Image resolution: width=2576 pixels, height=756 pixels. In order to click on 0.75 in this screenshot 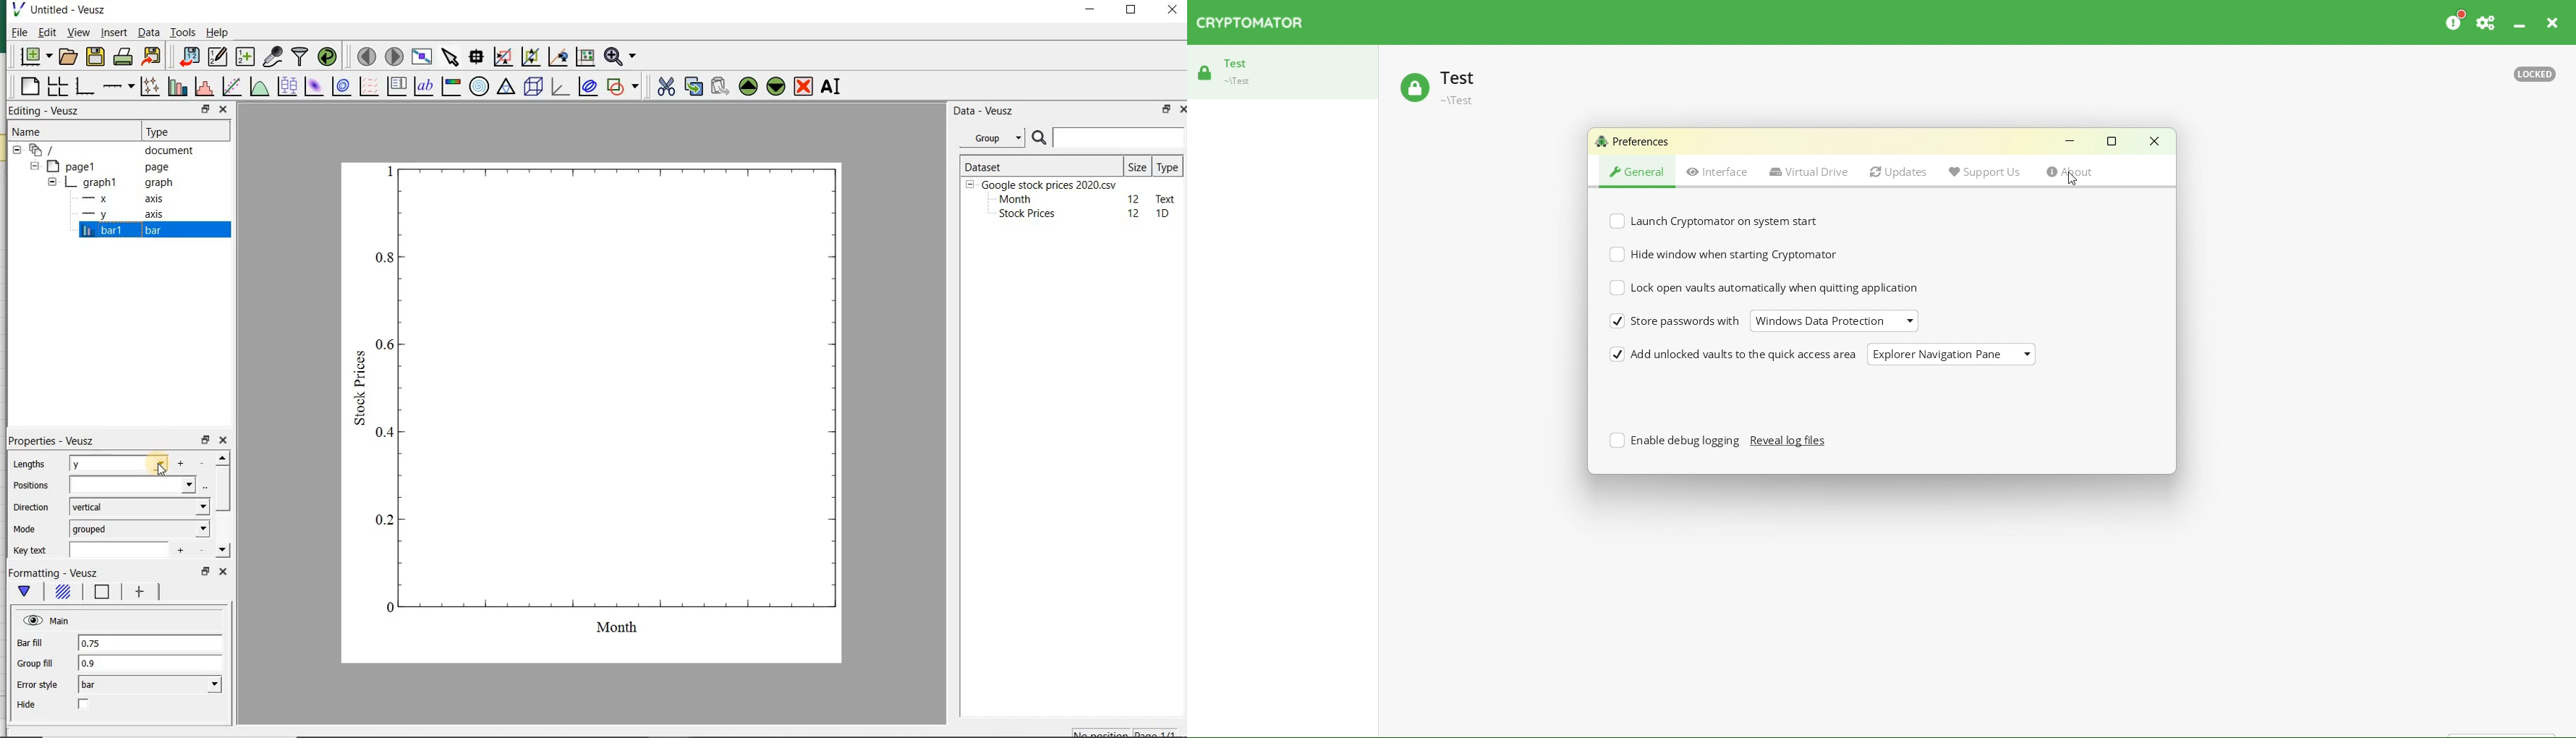, I will do `click(151, 643)`.